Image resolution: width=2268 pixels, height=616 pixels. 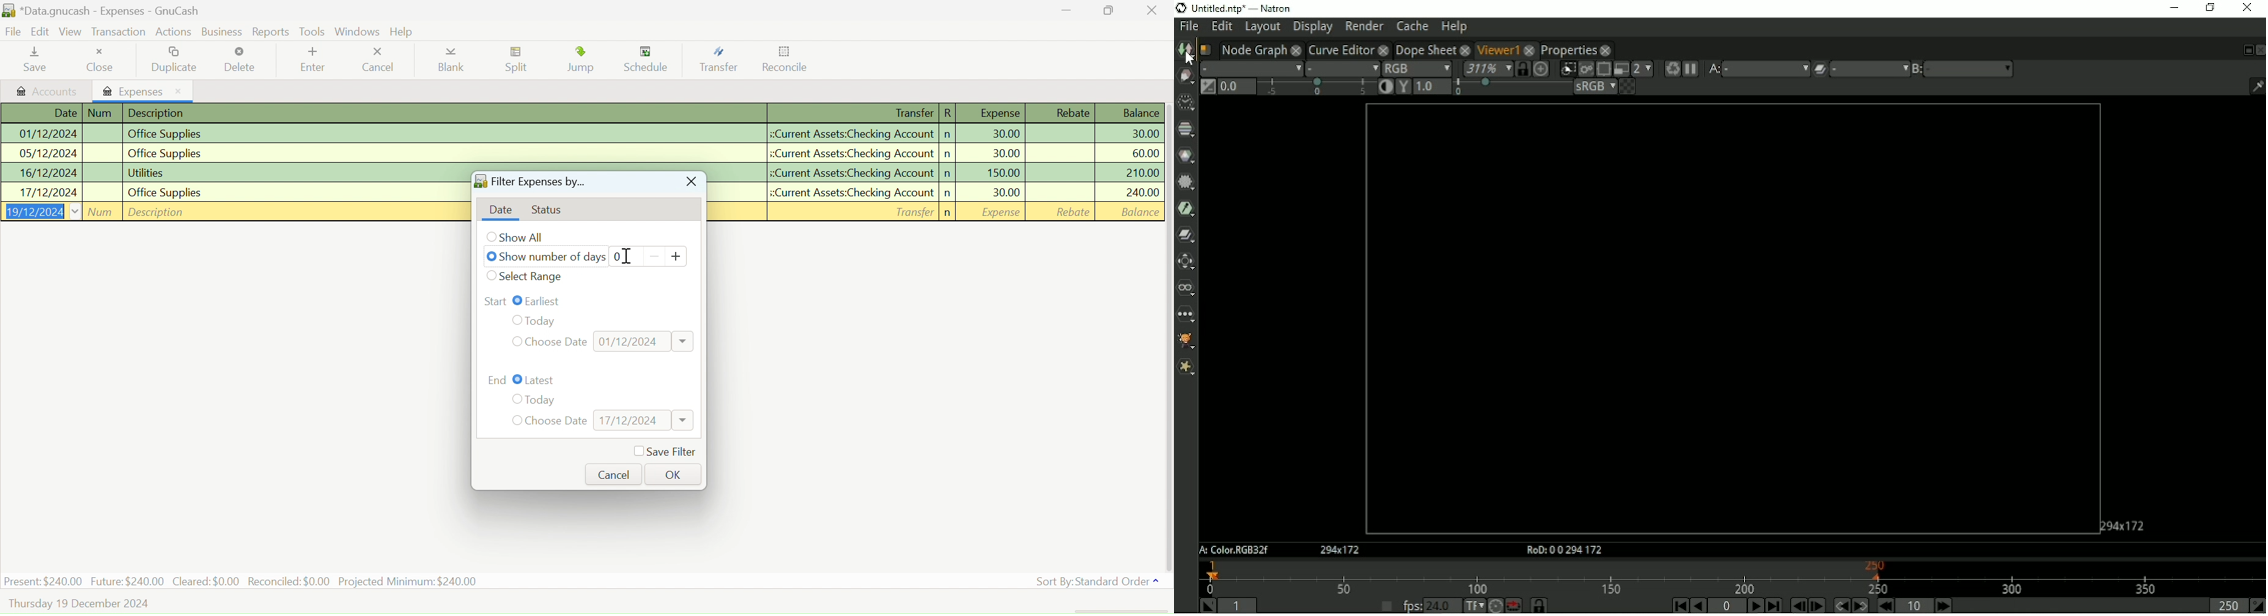 I want to click on Close, so click(x=103, y=60).